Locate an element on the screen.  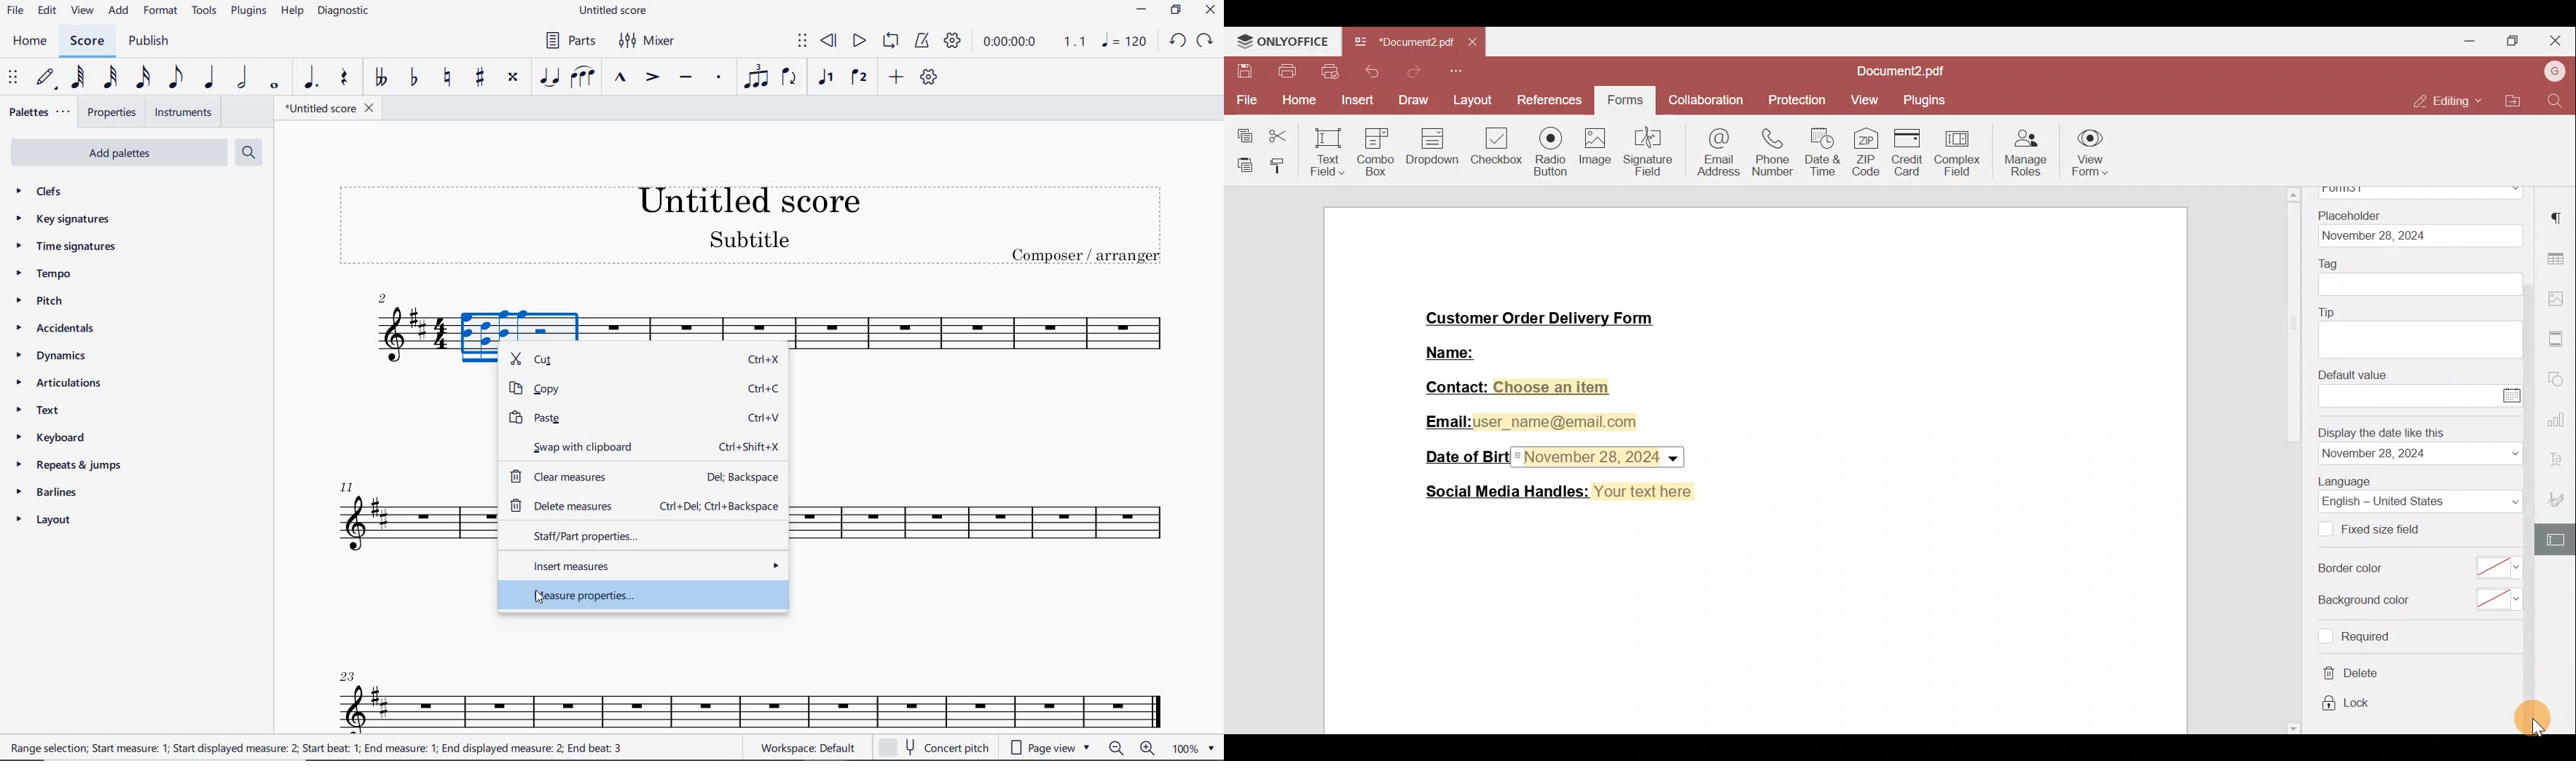
date is located at coordinates (2420, 235).